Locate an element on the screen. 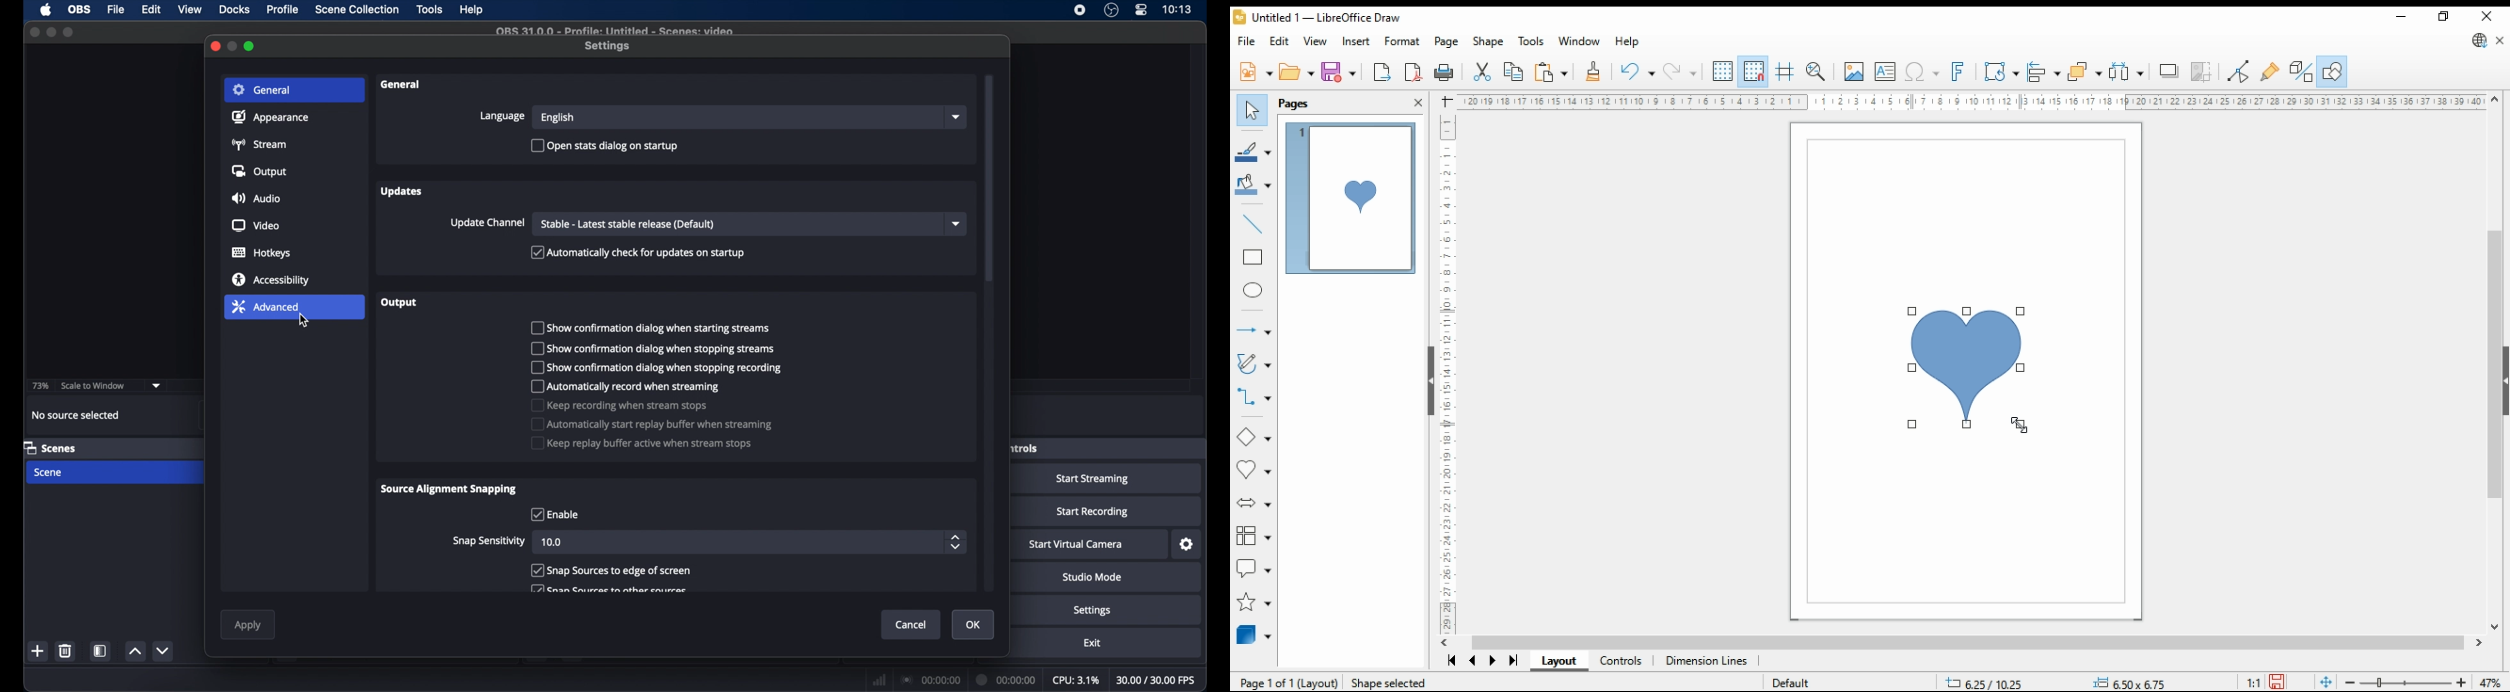 The height and width of the screenshot is (700, 2520). scroll box is located at coordinates (989, 180).